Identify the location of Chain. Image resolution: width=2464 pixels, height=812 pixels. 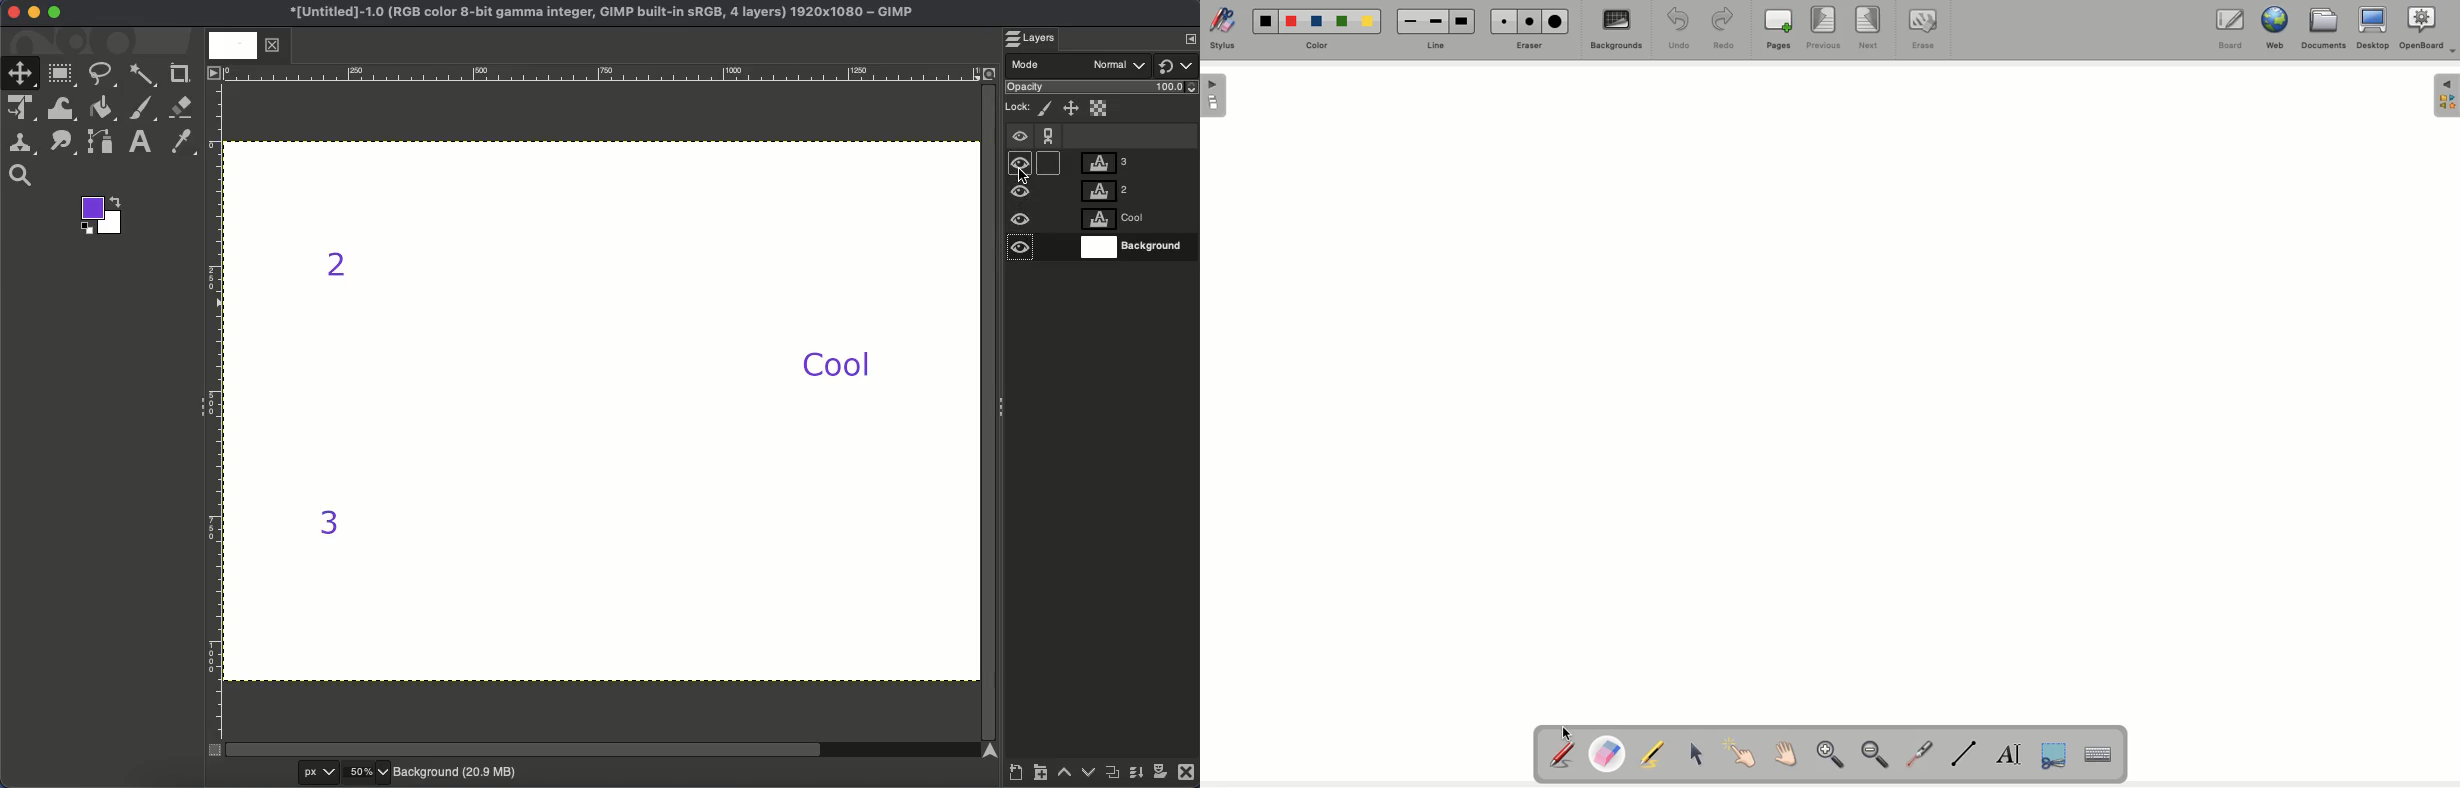
(1049, 131).